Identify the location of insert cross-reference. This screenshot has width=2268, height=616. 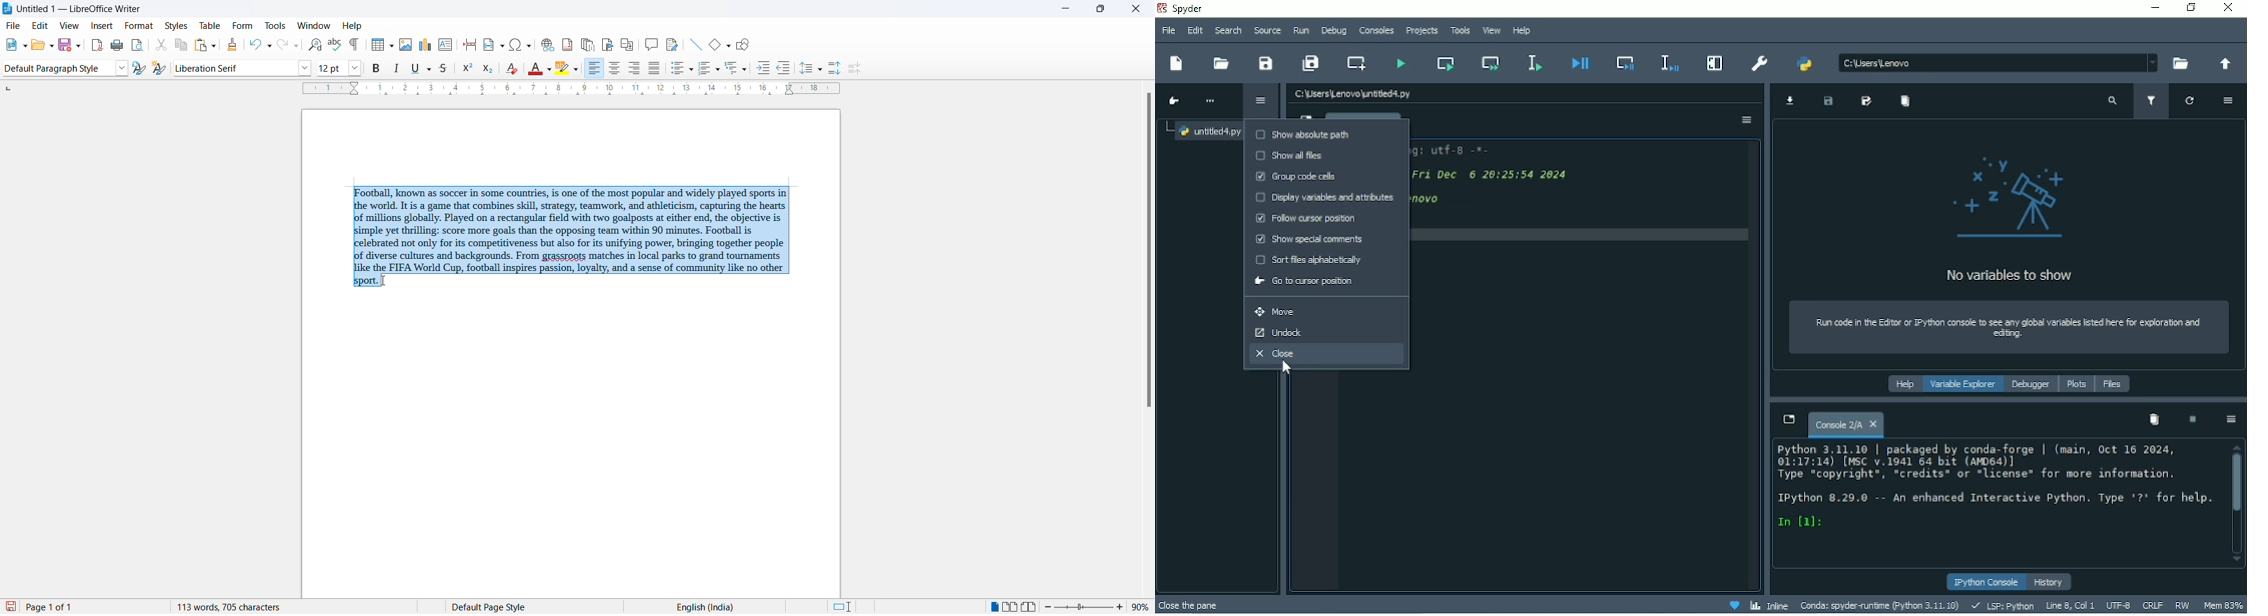
(630, 45).